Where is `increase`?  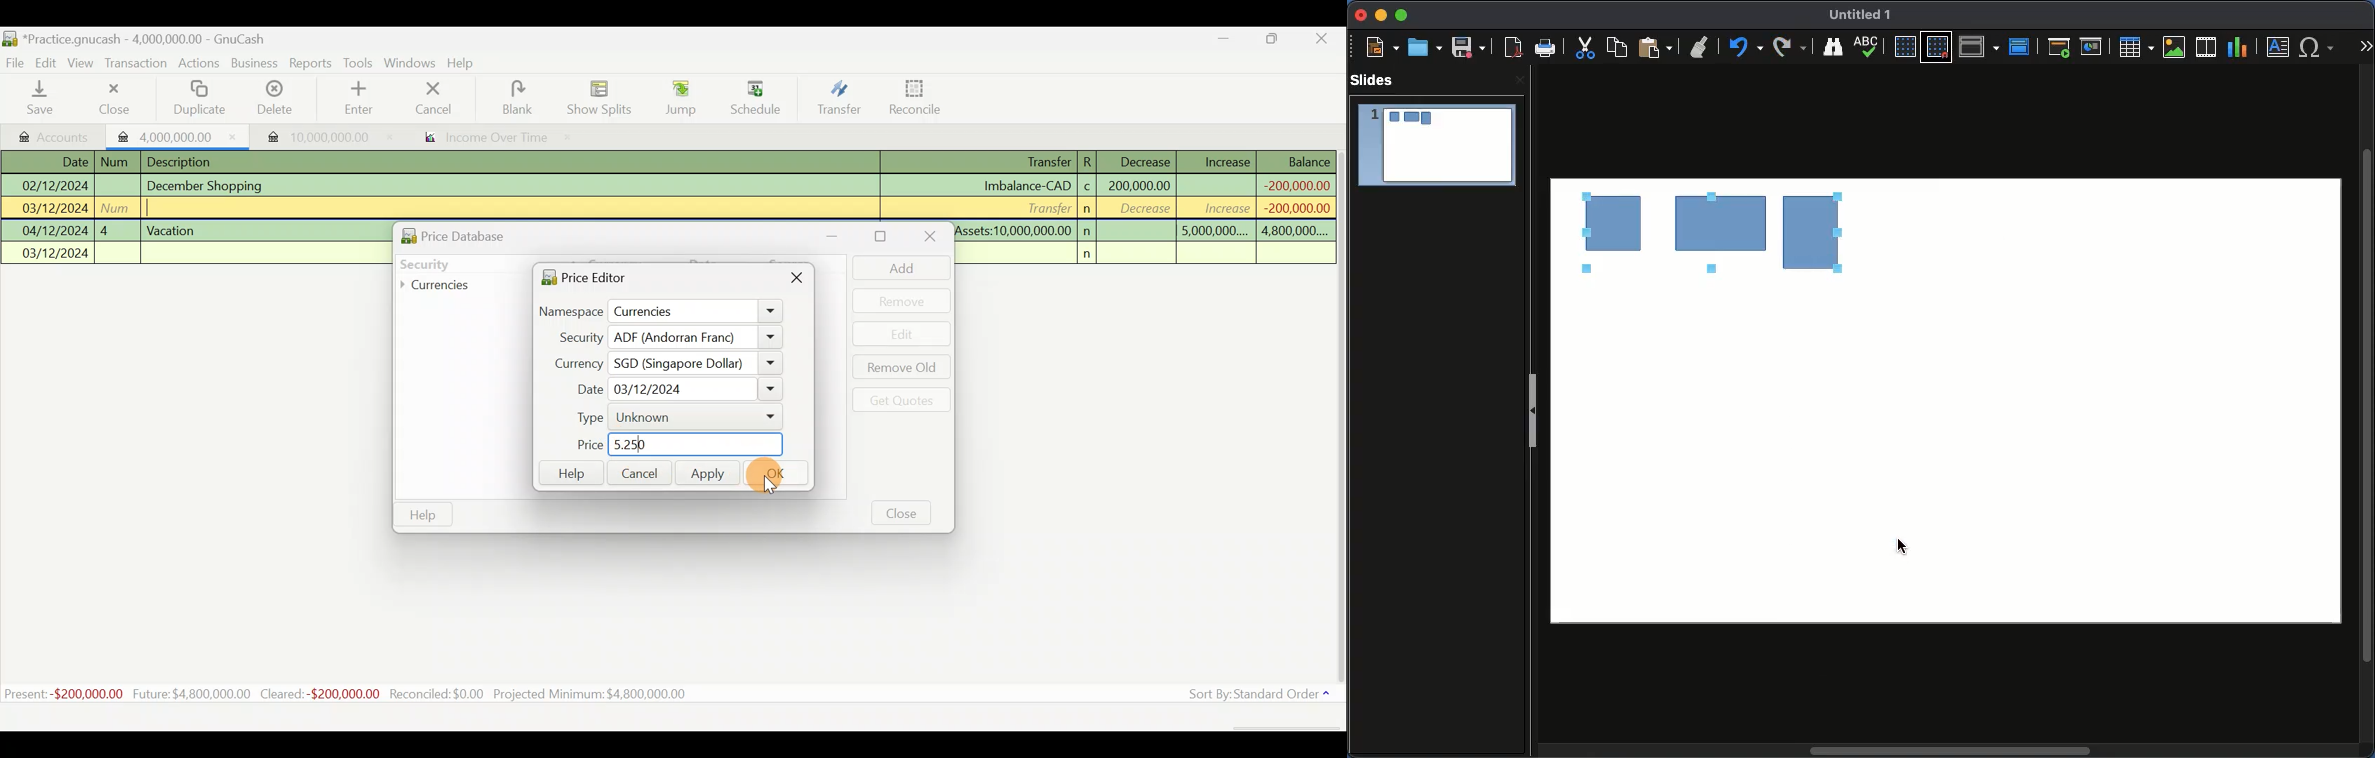 increase is located at coordinates (1219, 208).